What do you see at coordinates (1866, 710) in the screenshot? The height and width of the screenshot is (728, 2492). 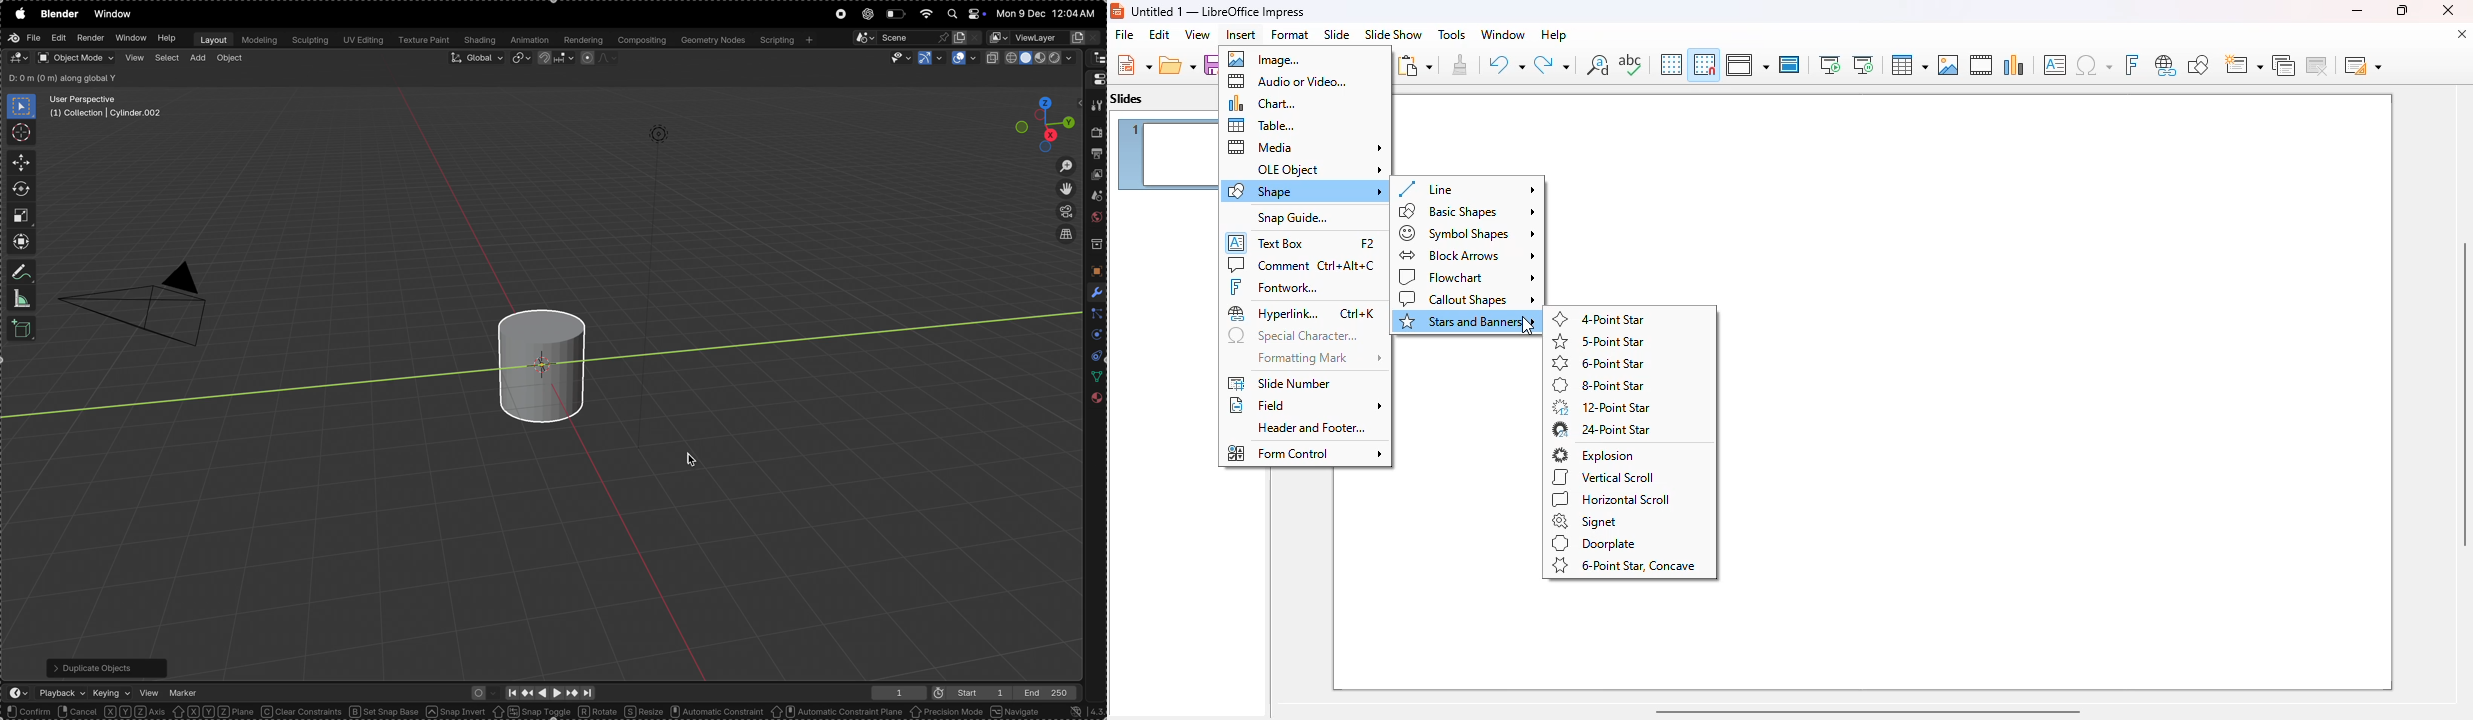 I see `horizontal scroll bar` at bounding box center [1866, 710].